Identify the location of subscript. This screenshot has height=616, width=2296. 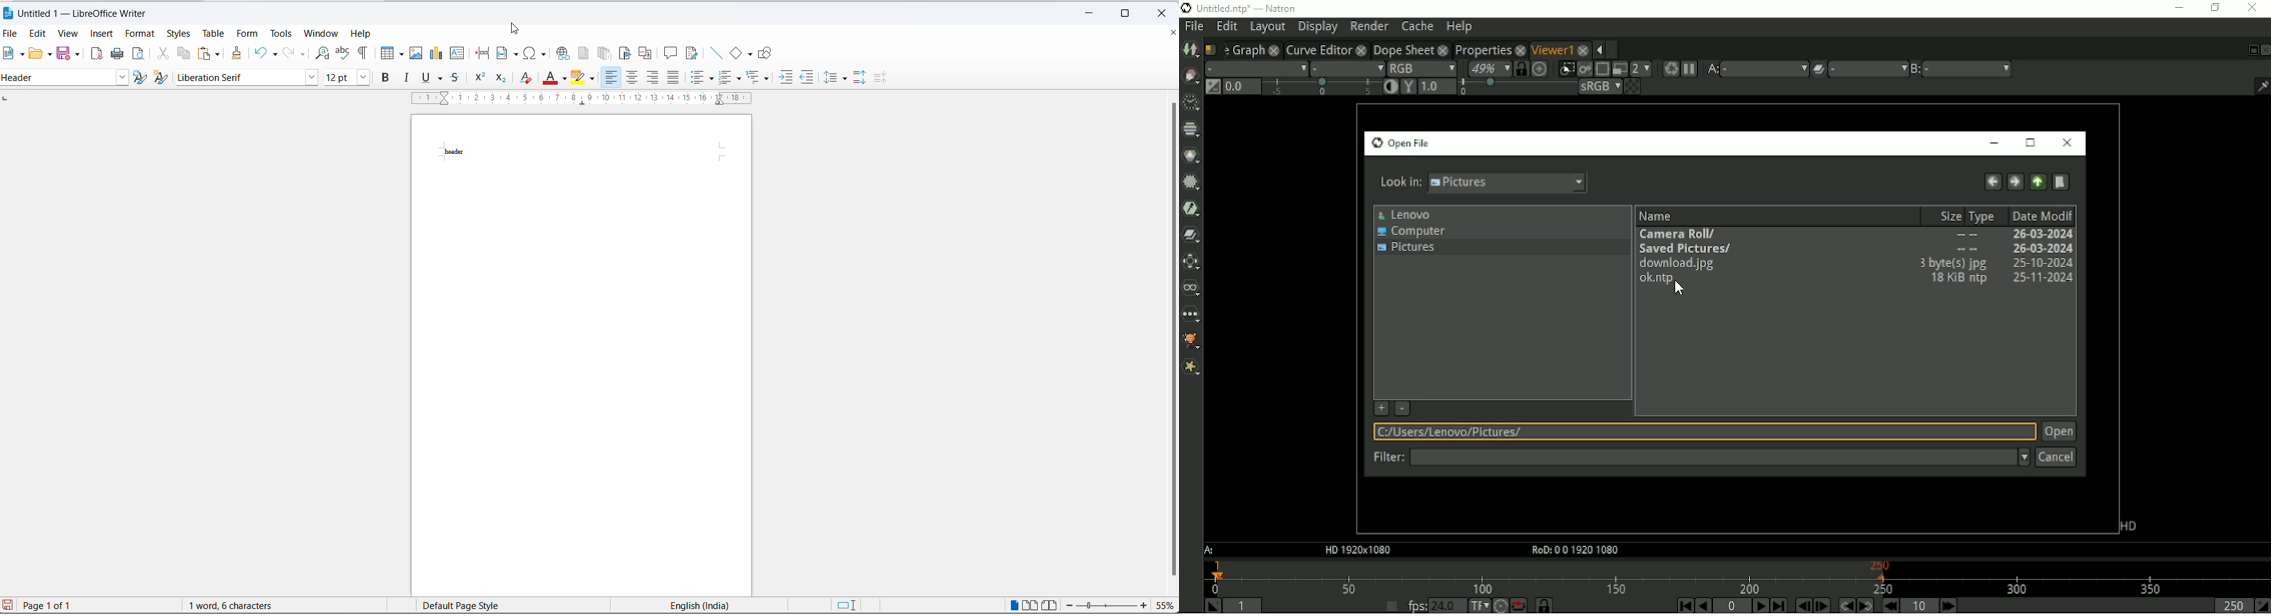
(503, 78).